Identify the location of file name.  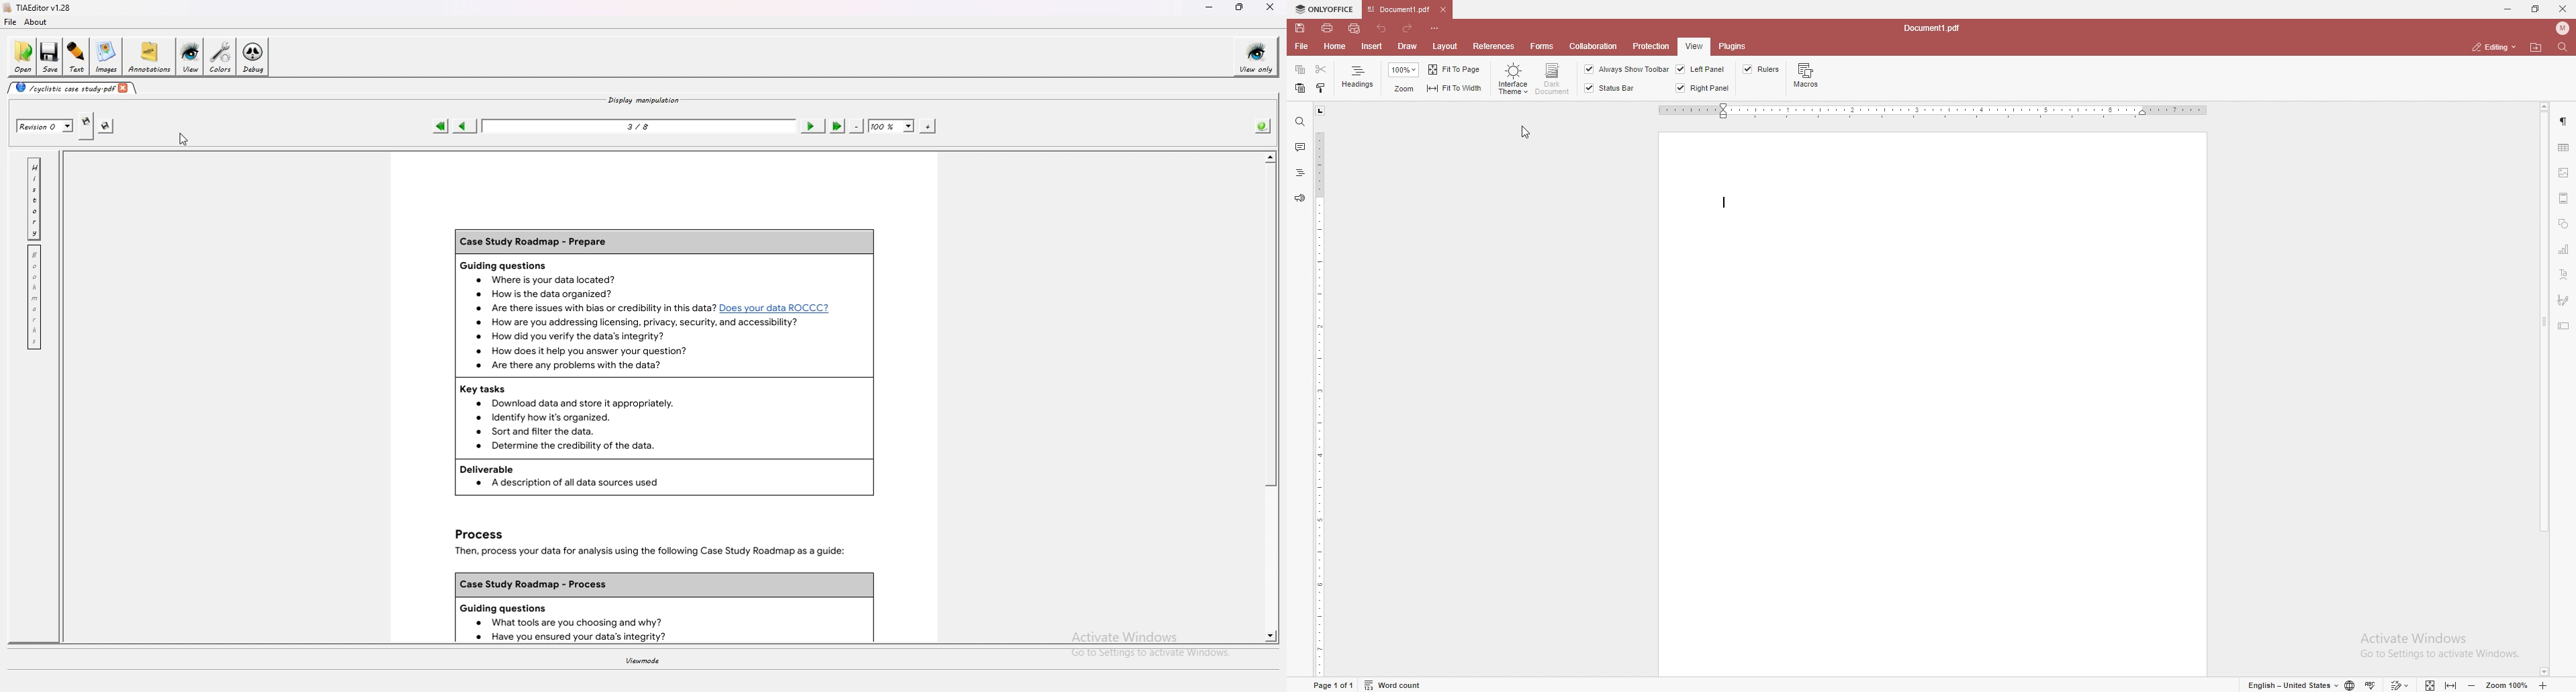
(1932, 27).